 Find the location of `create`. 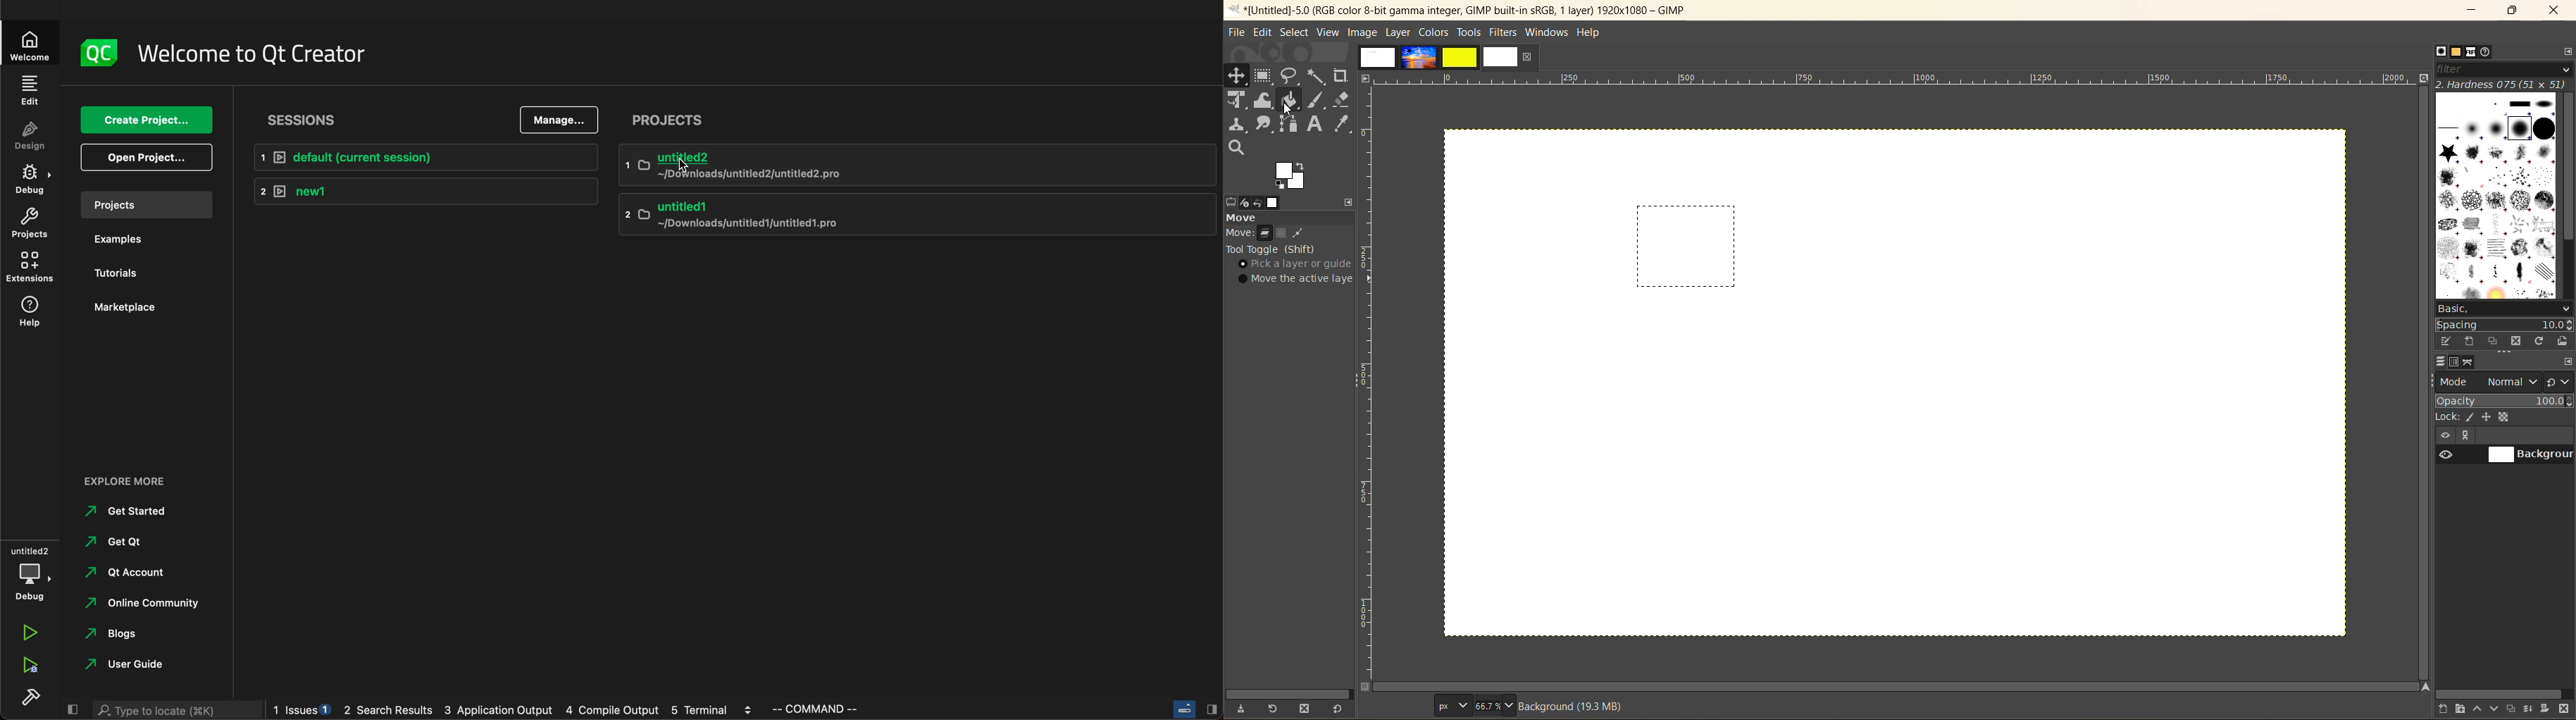

create is located at coordinates (146, 120).